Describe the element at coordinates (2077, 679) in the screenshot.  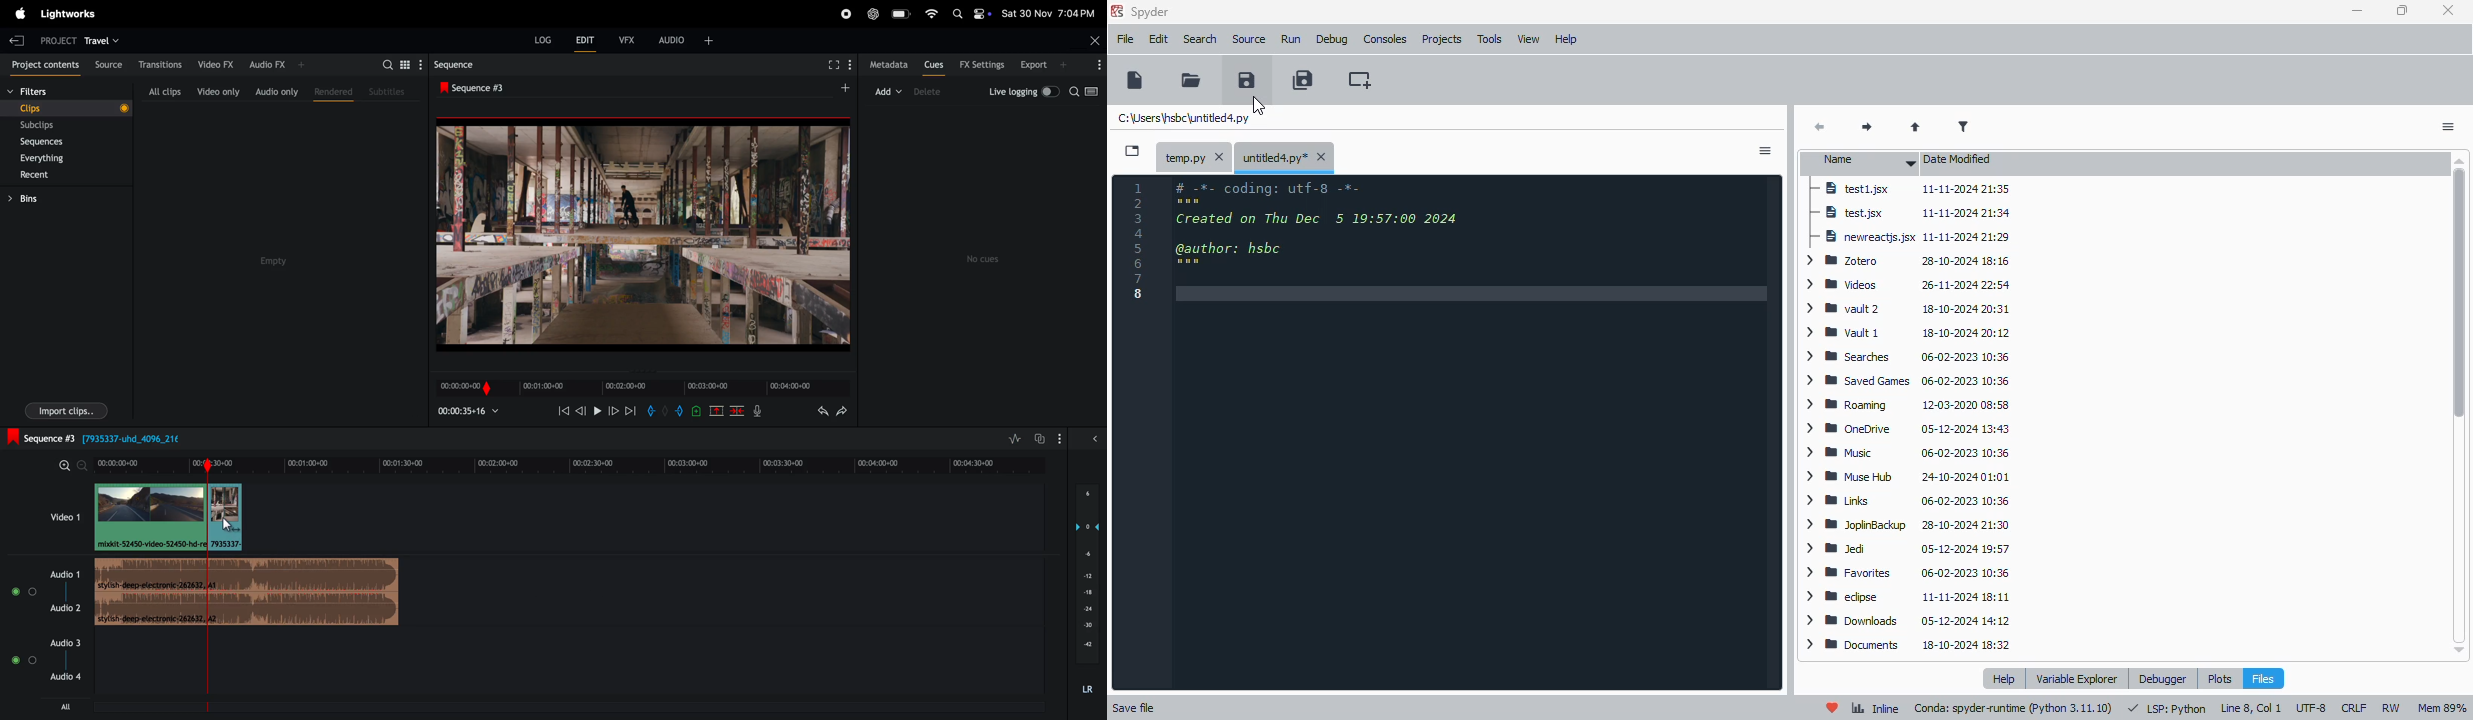
I see `variable explorer` at that location.